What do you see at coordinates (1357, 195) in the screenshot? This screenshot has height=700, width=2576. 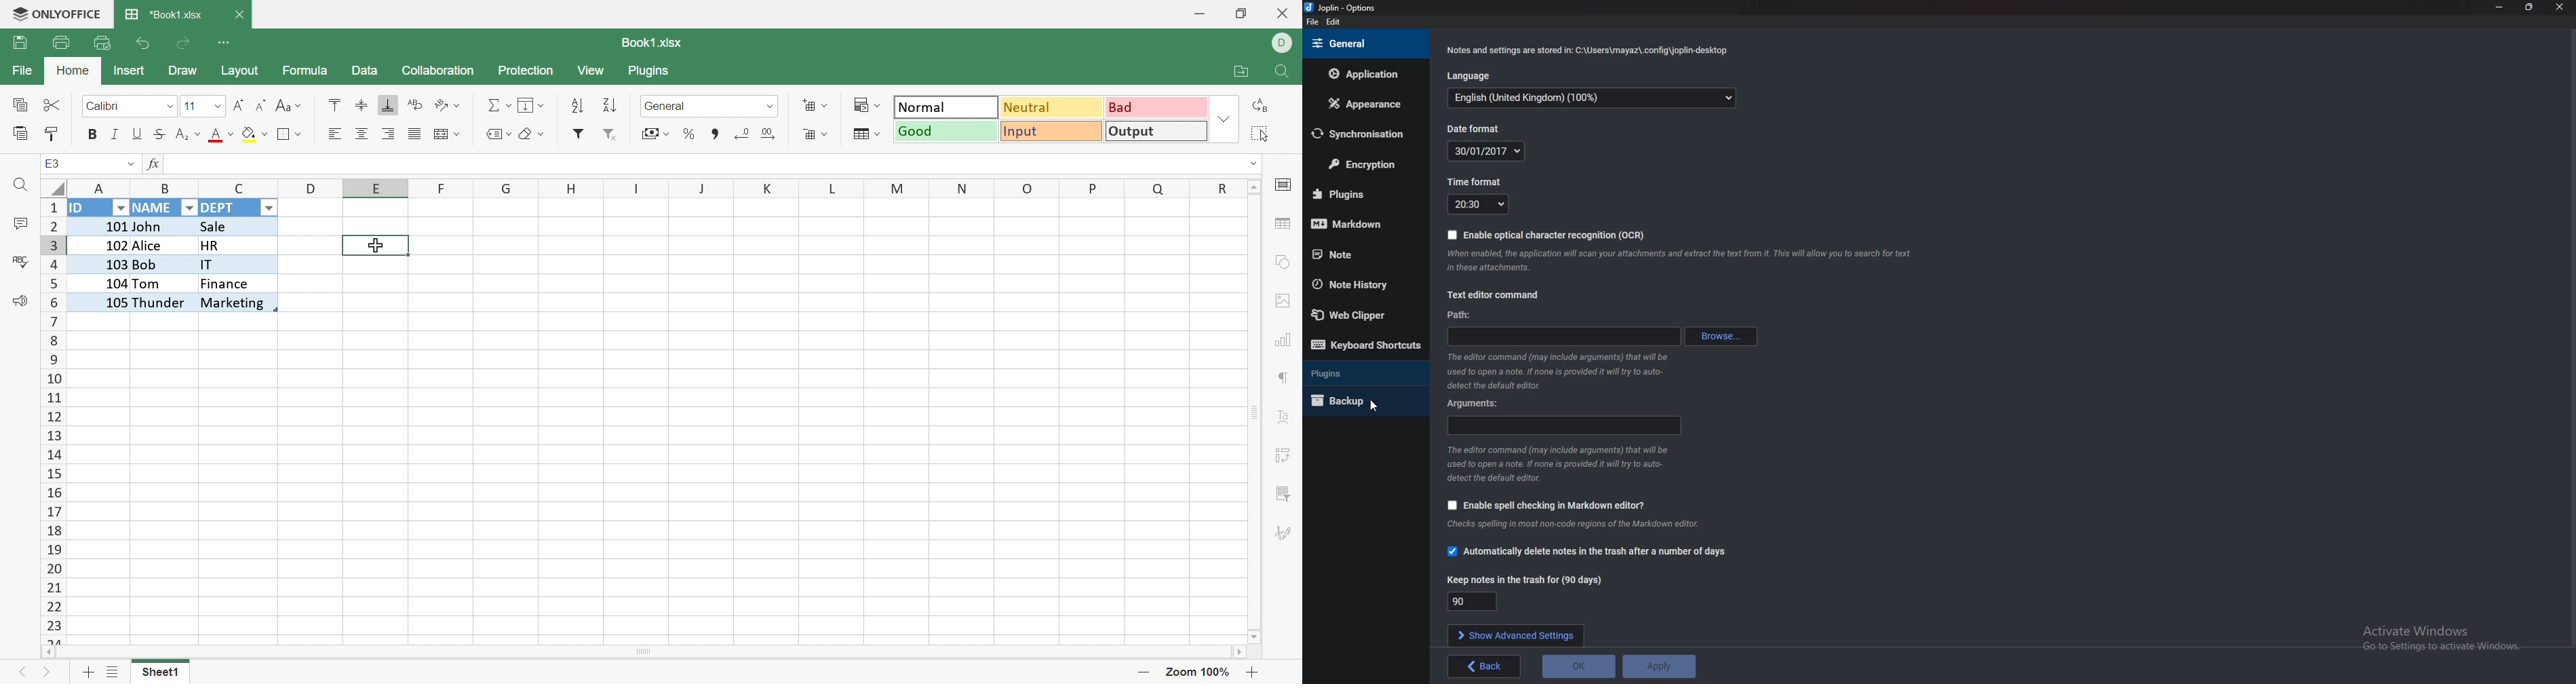 I see `Plugins` at bounding box center [1357, 195].